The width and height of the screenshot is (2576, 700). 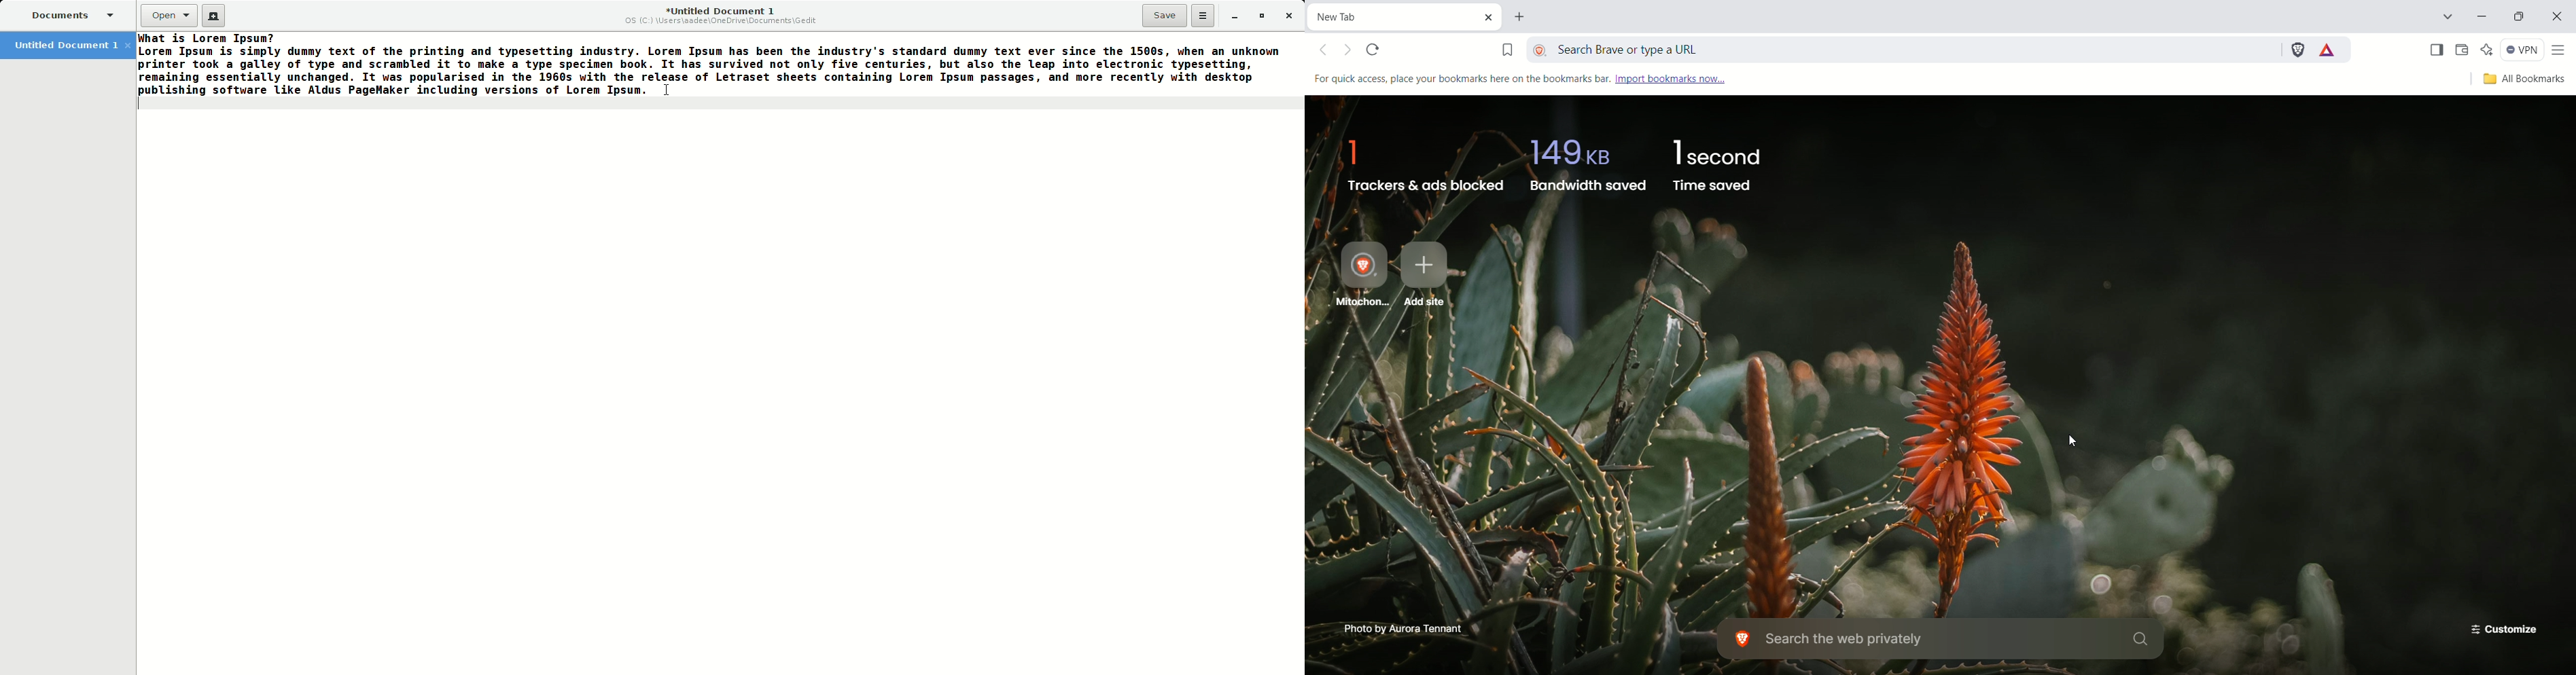 What do you see at coordinates (215, 18) in the screenshot?
I see `New` at bounding box center [215, 18].